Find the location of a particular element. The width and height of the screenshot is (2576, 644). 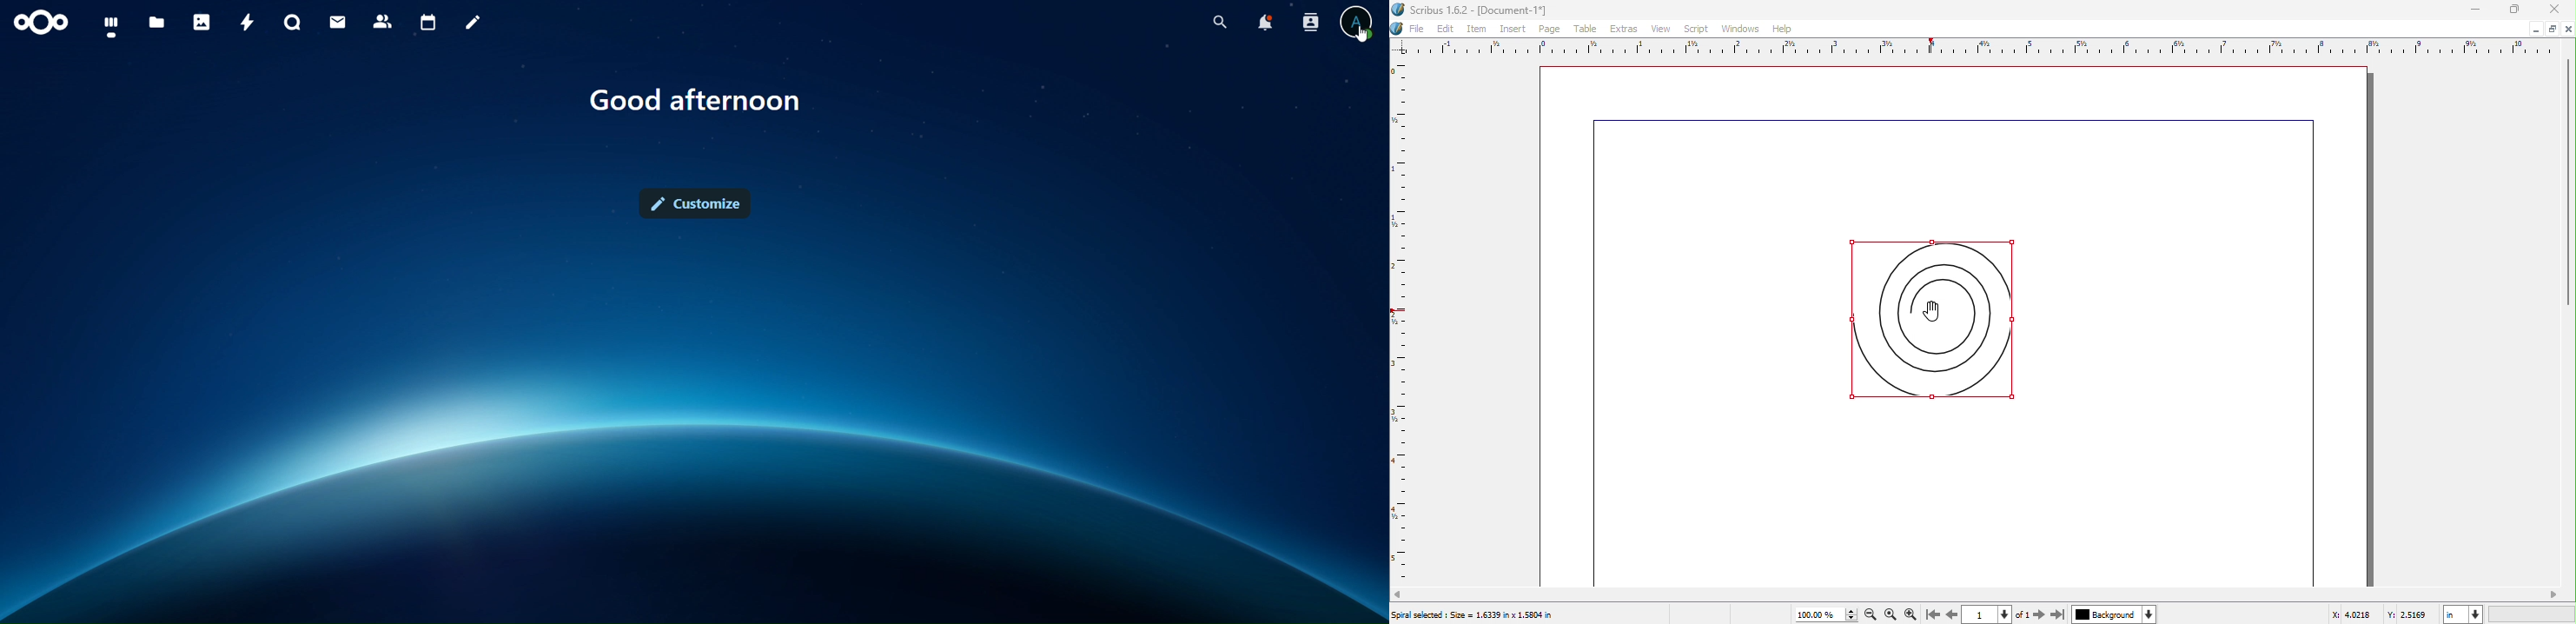

Y co-ordinate is located at coordinates (2413, 615).